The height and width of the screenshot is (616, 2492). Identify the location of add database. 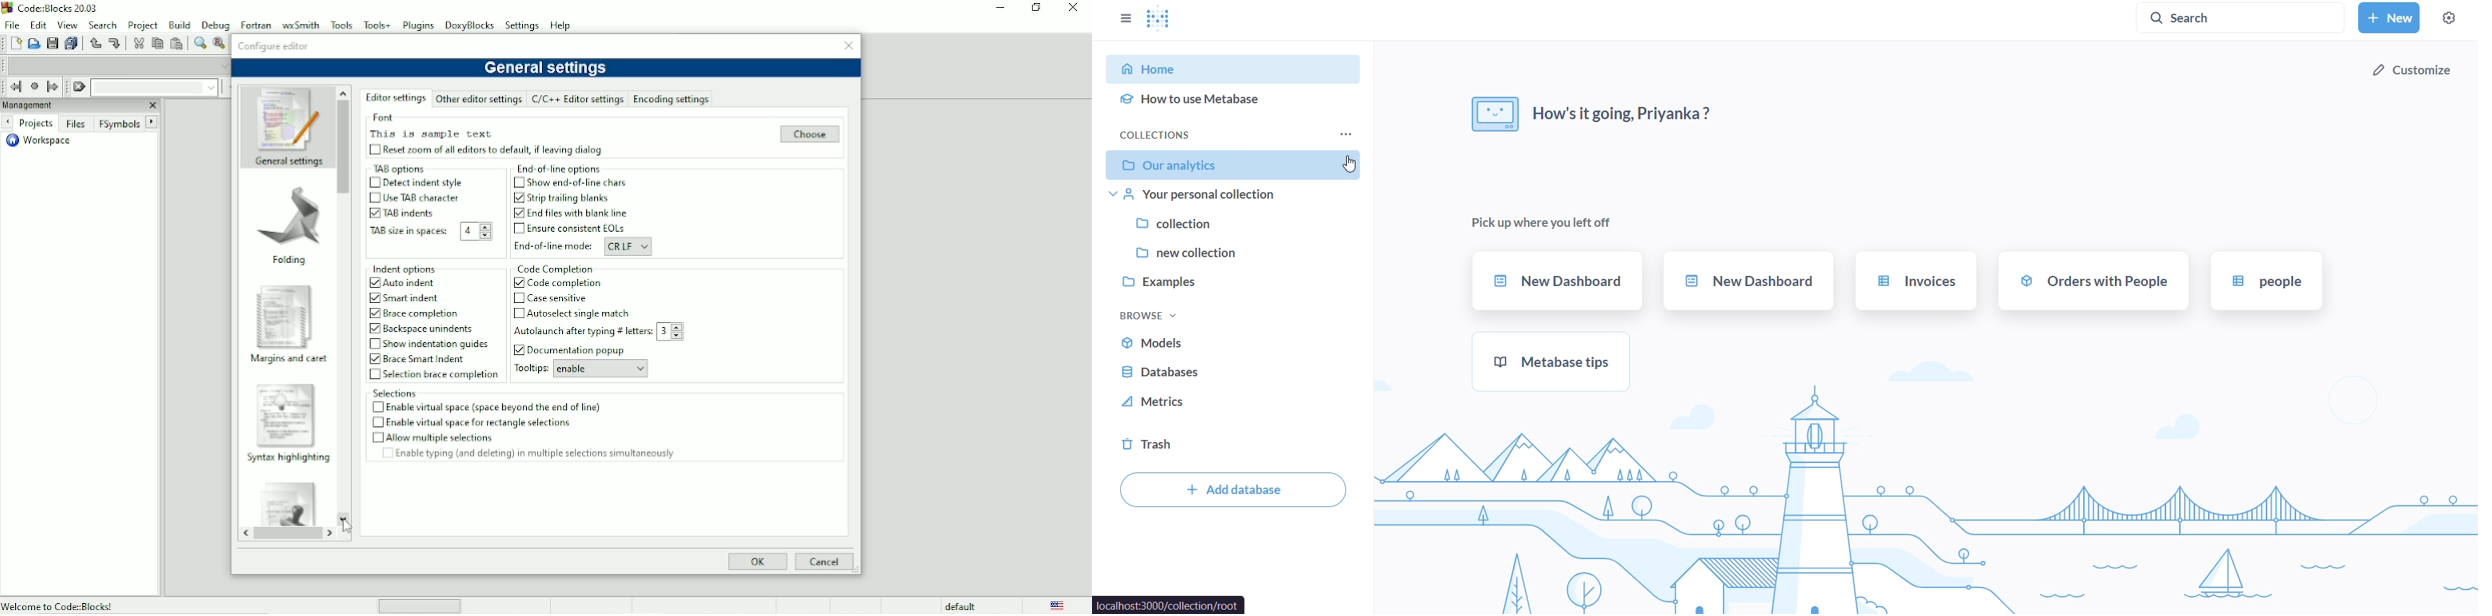
(1233, 488).